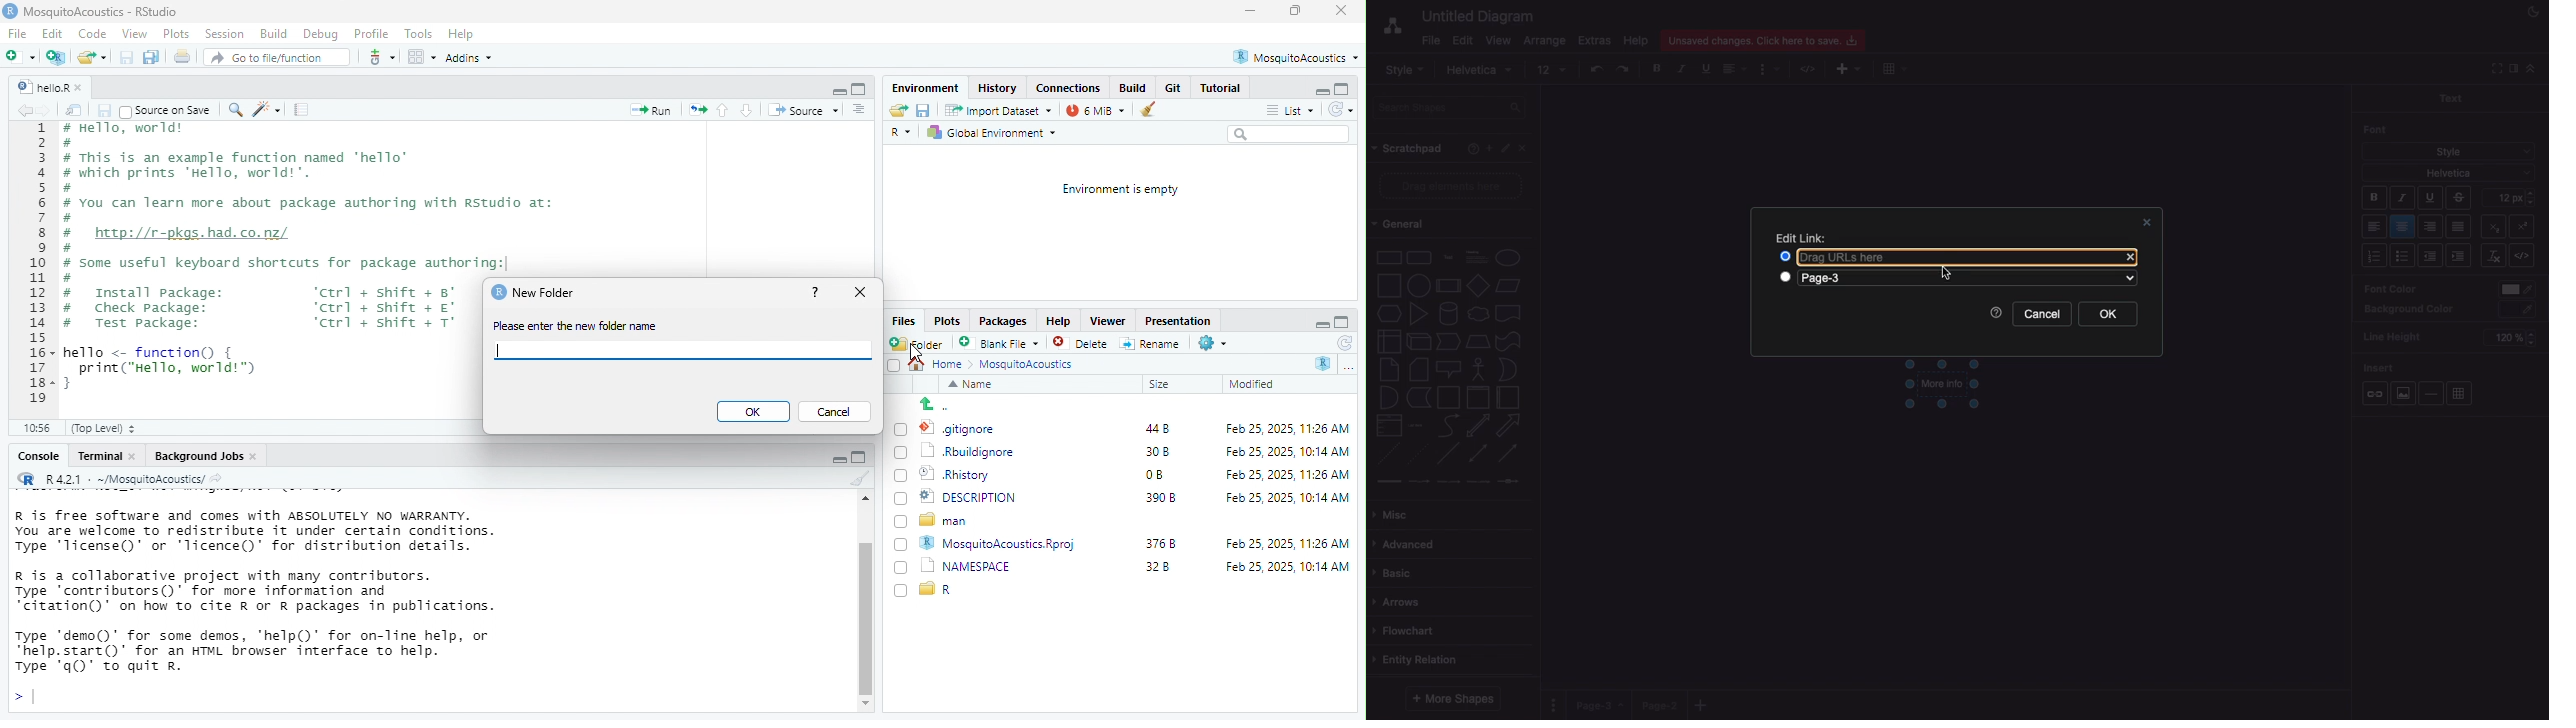  I want to click on Plots, so click(175, 35).